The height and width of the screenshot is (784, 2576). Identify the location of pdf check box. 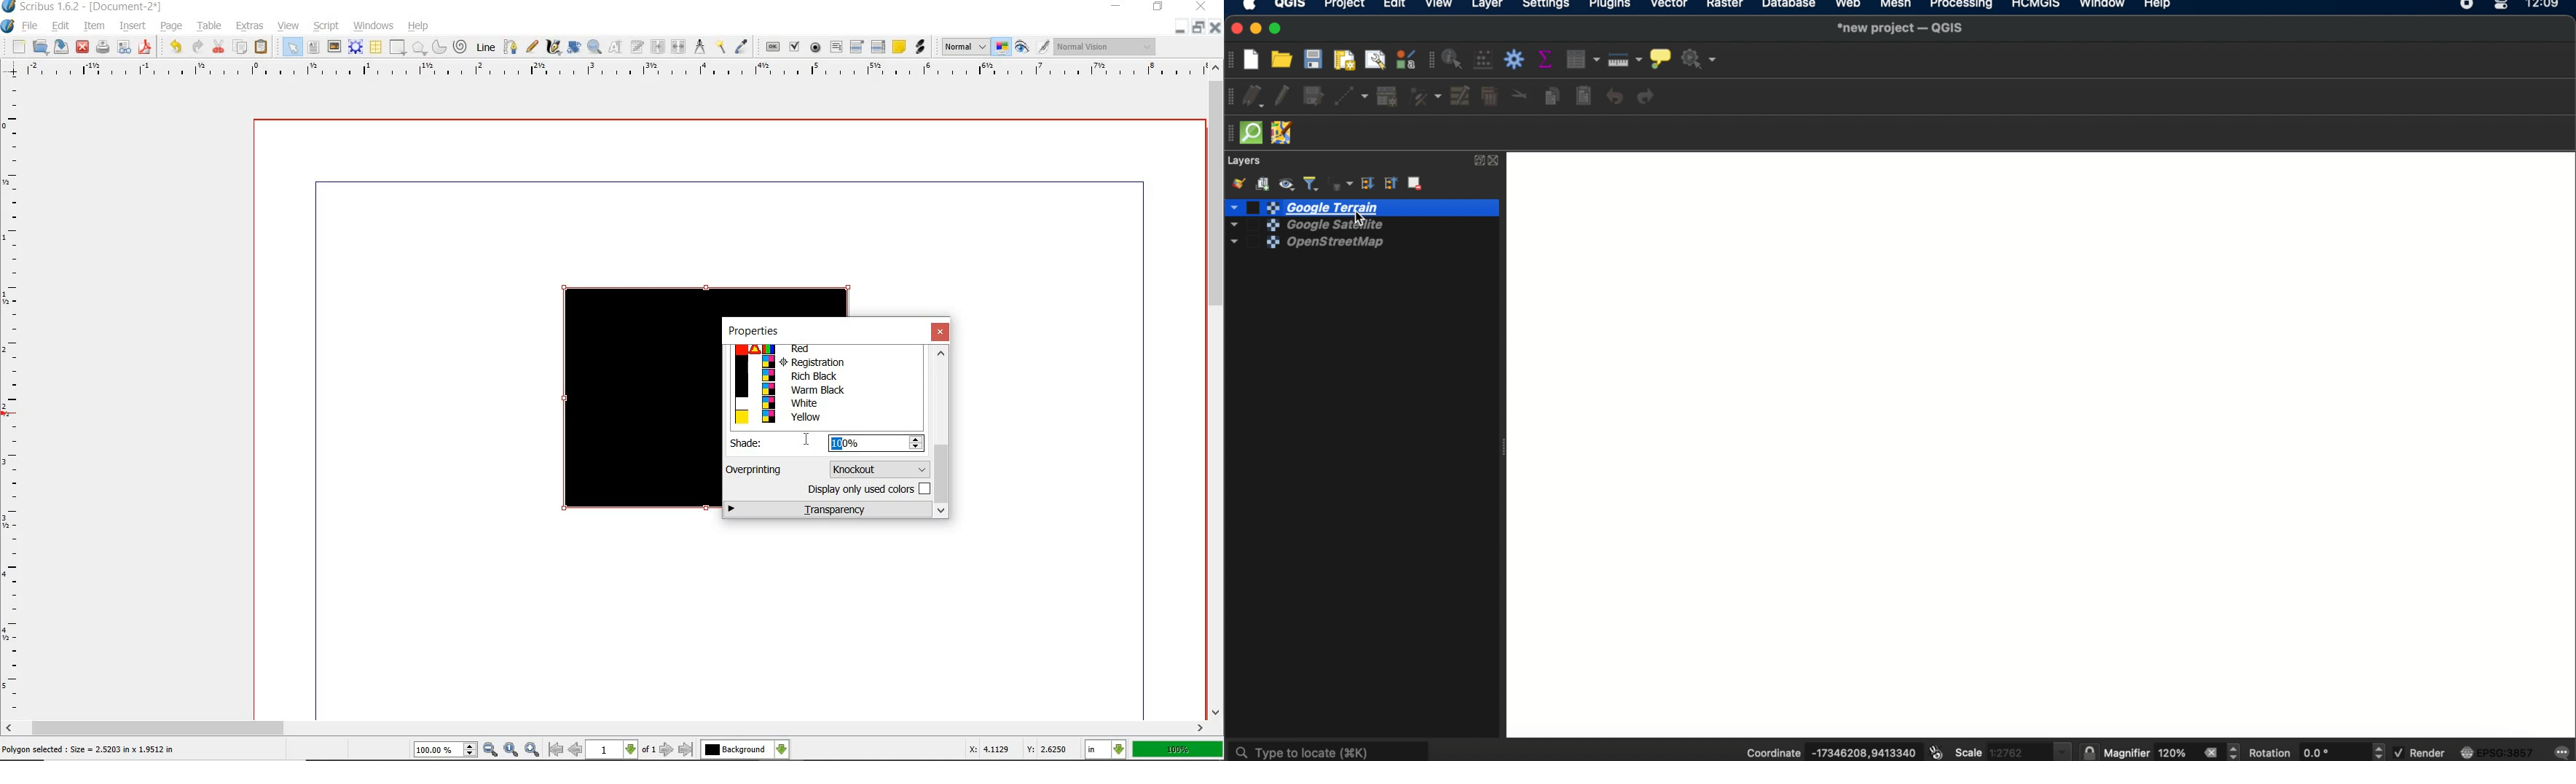
(794, 47).